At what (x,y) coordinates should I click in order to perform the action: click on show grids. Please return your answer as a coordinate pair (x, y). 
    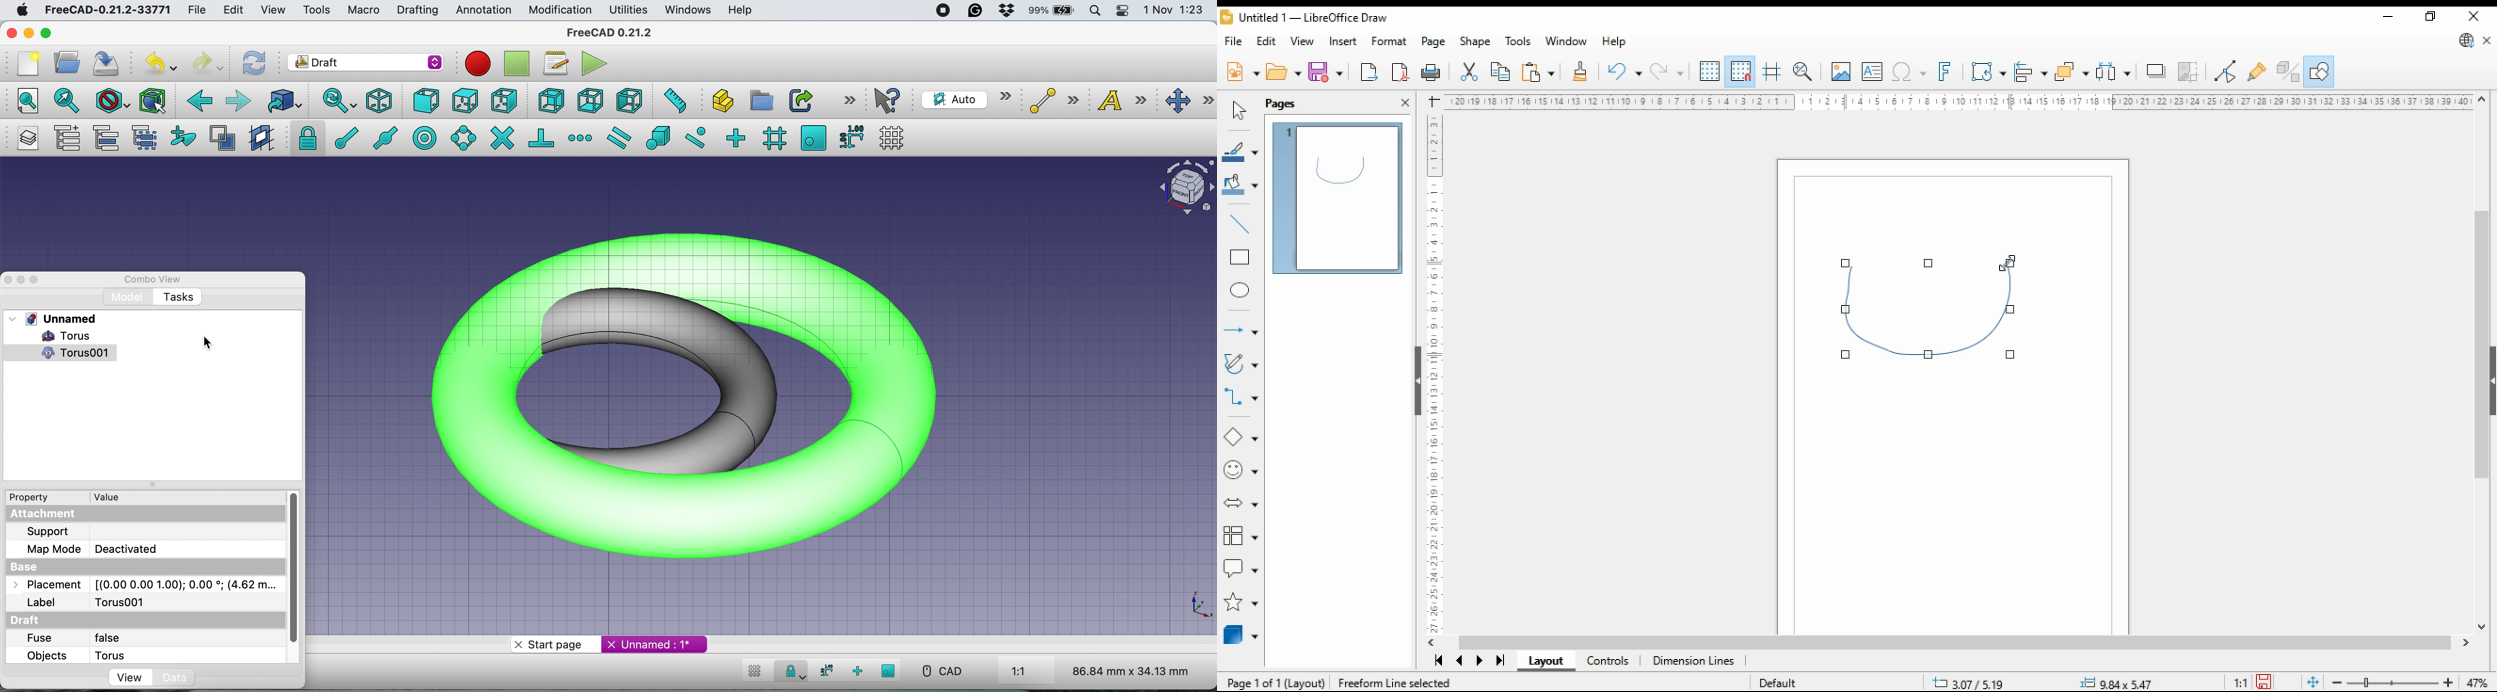
    Looking at the image, I should click on (1709, 71).